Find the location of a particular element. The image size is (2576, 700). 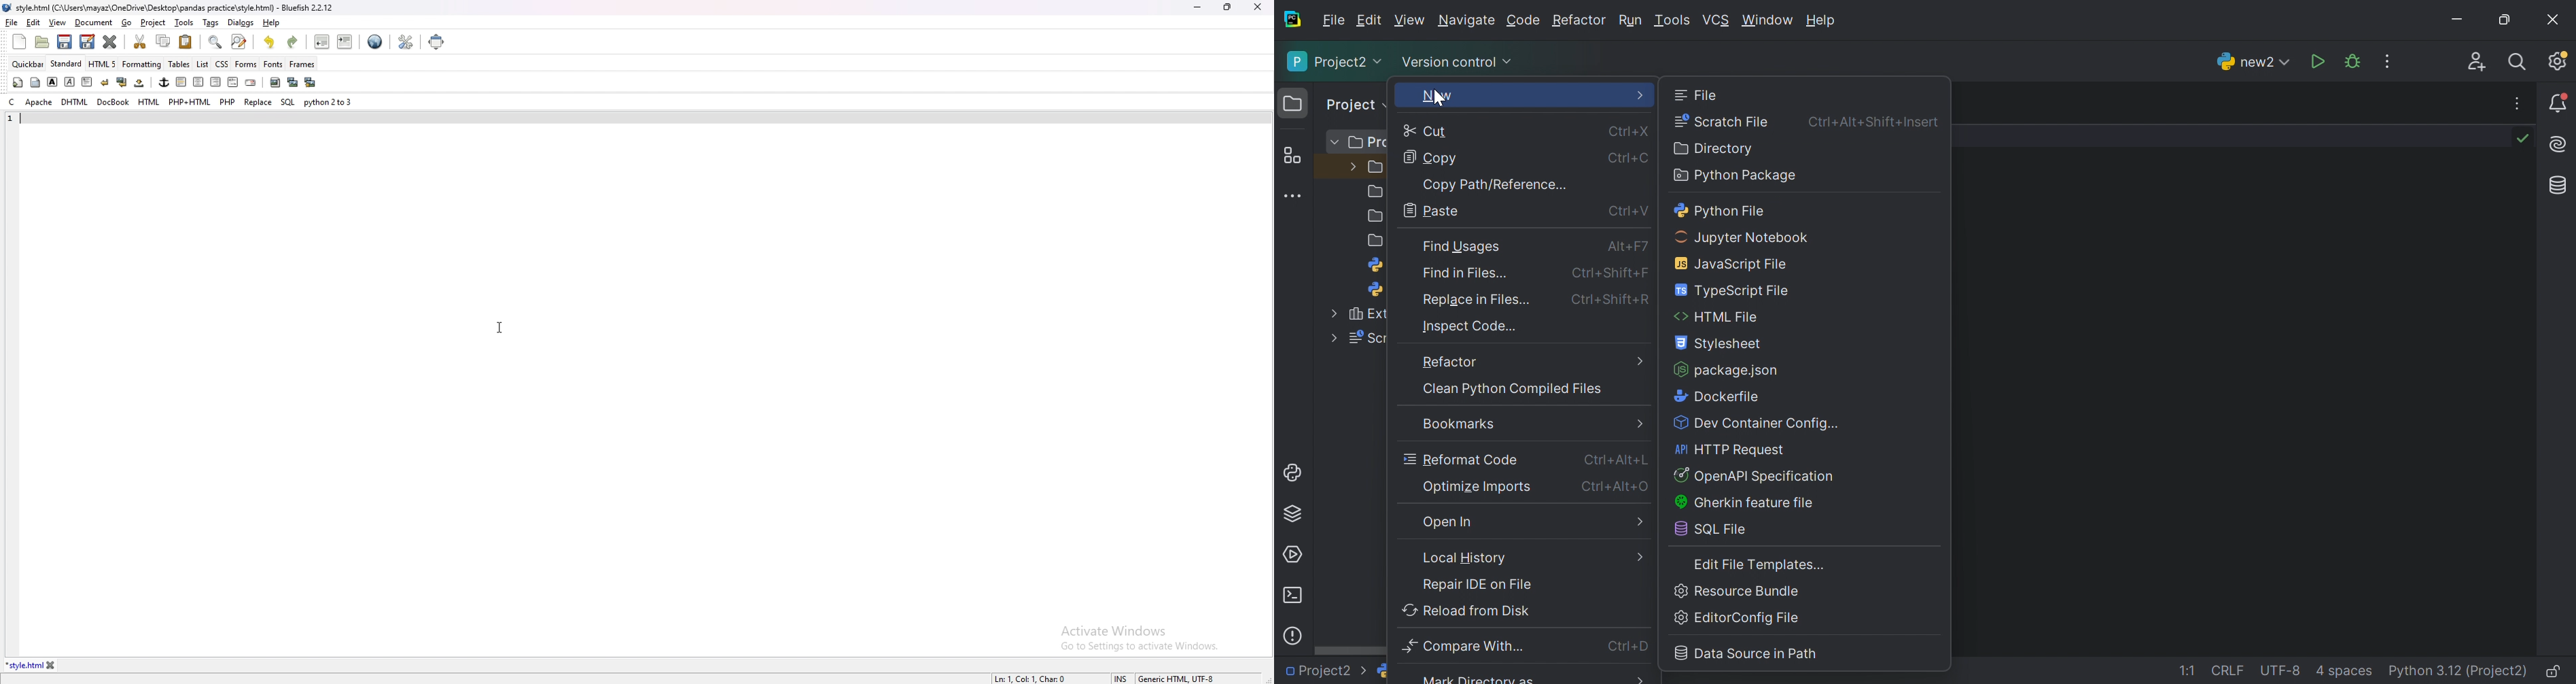

cursor is located at coordinates (500, 327).